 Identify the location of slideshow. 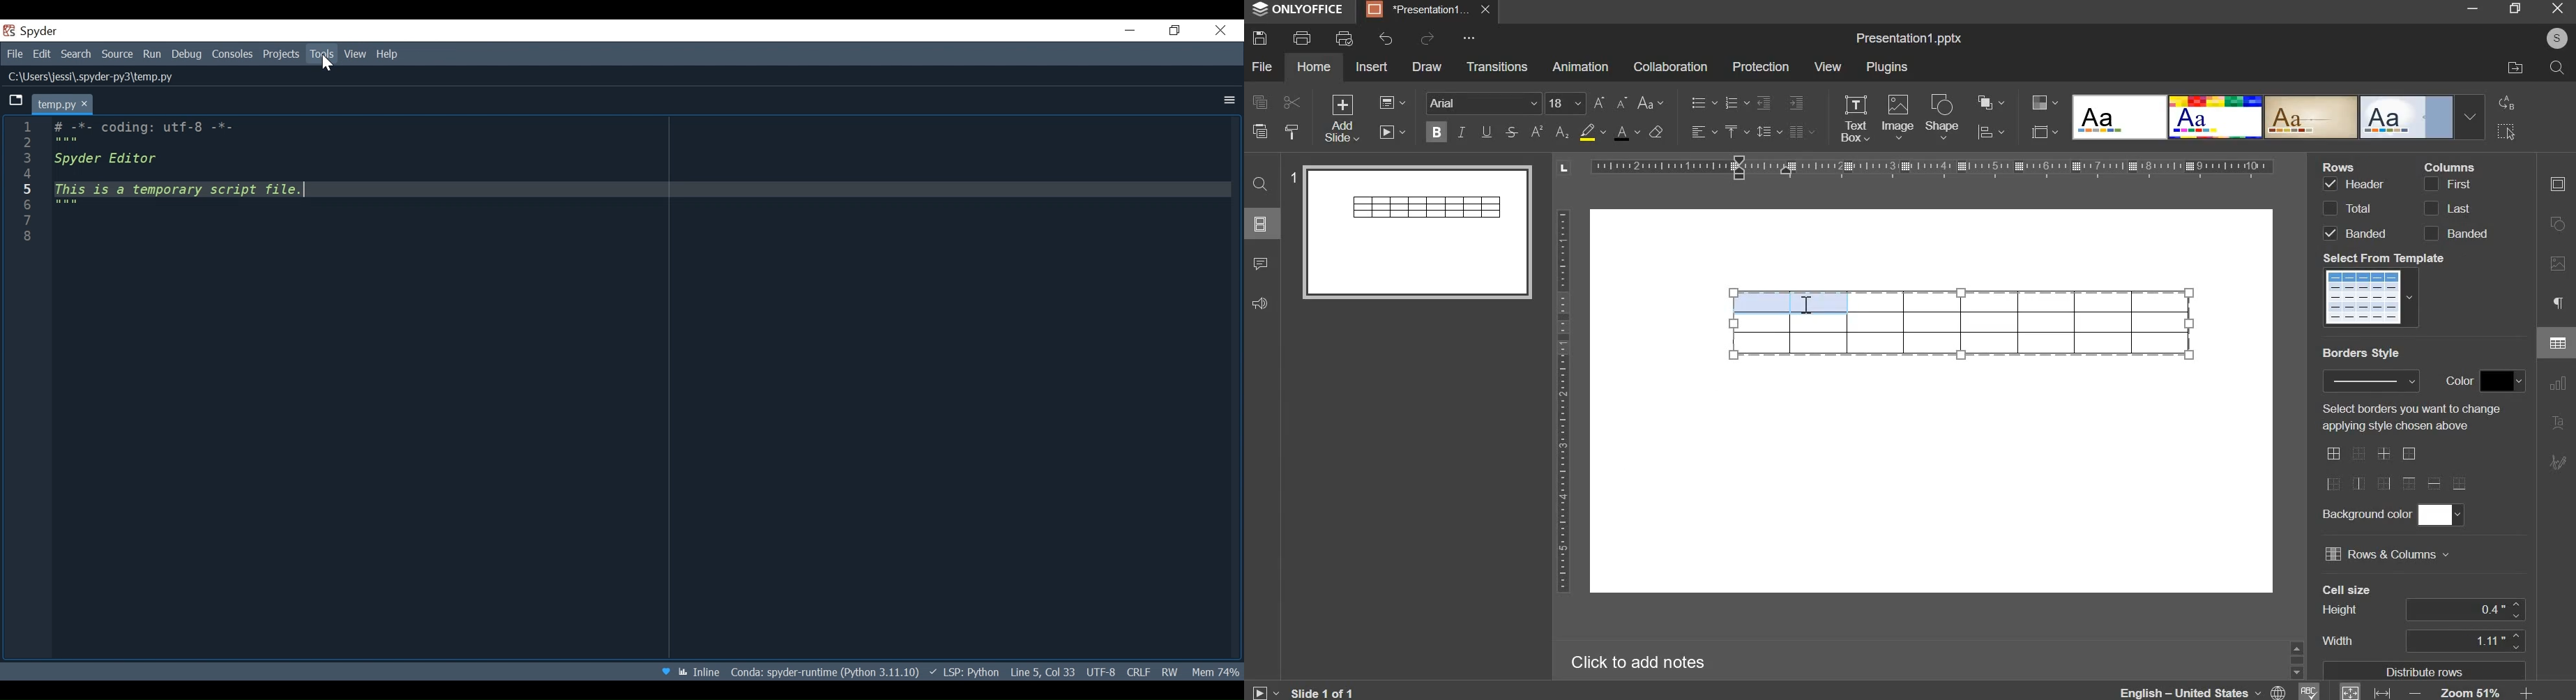
(1393, 130).